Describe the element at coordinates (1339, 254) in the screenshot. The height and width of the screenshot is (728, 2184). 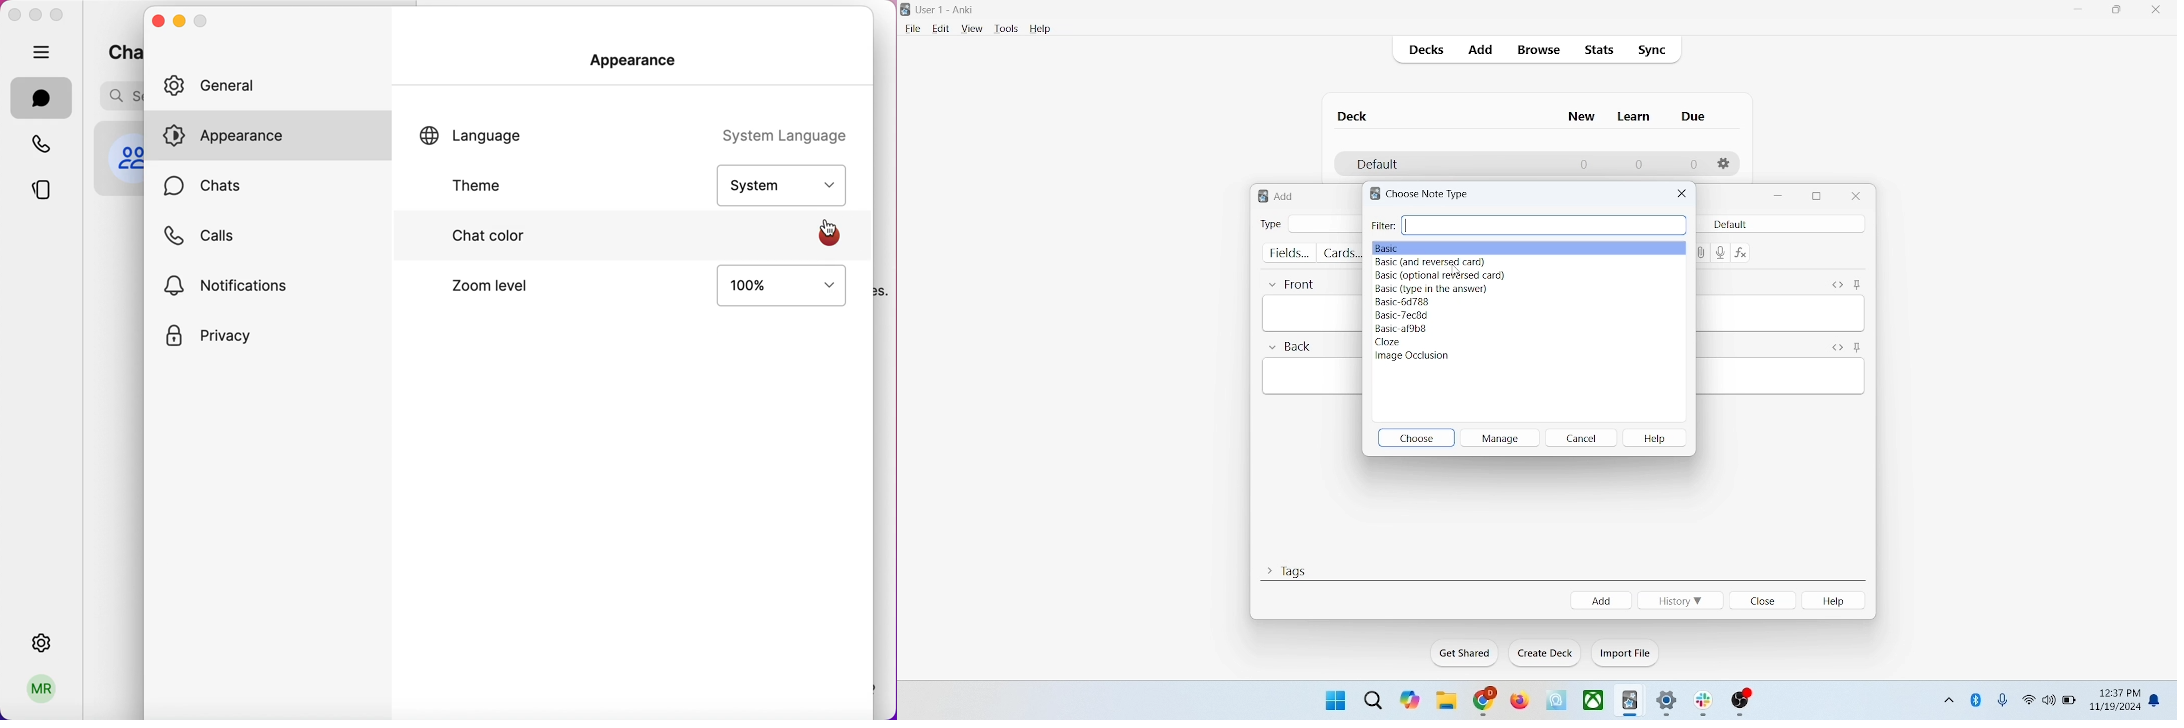
I see `cards` at that location.